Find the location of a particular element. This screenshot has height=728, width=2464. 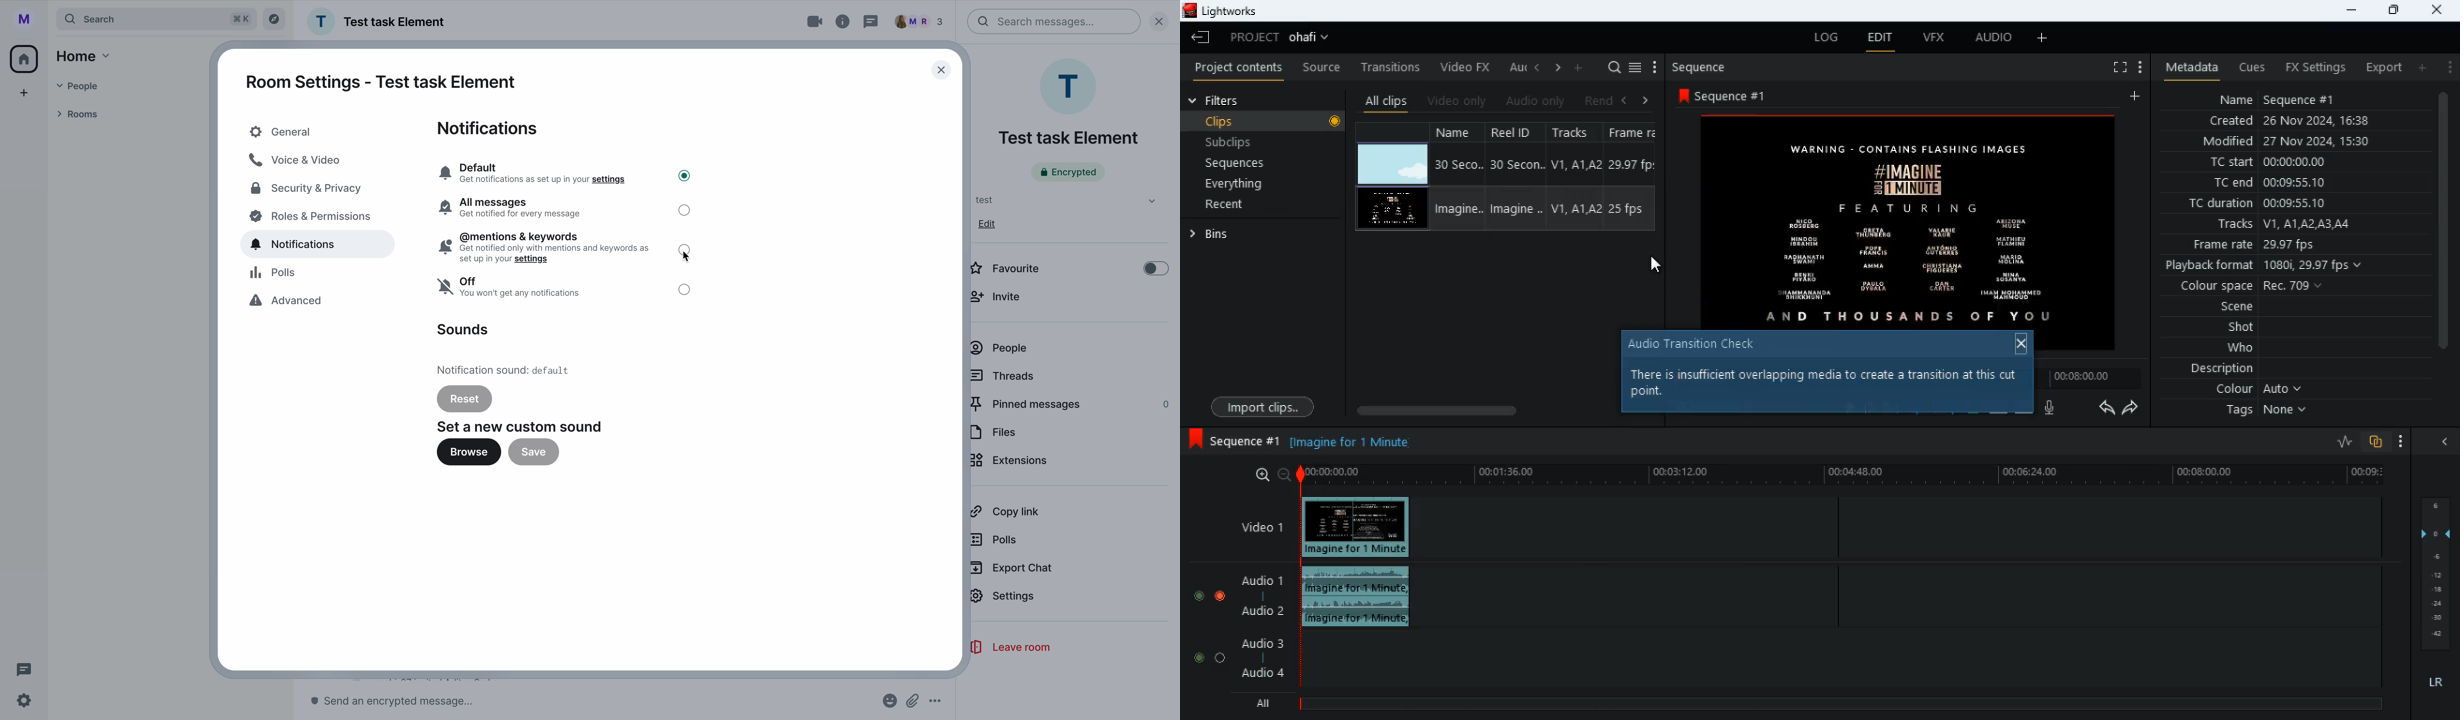

list is located at coordinates (1635, 68).